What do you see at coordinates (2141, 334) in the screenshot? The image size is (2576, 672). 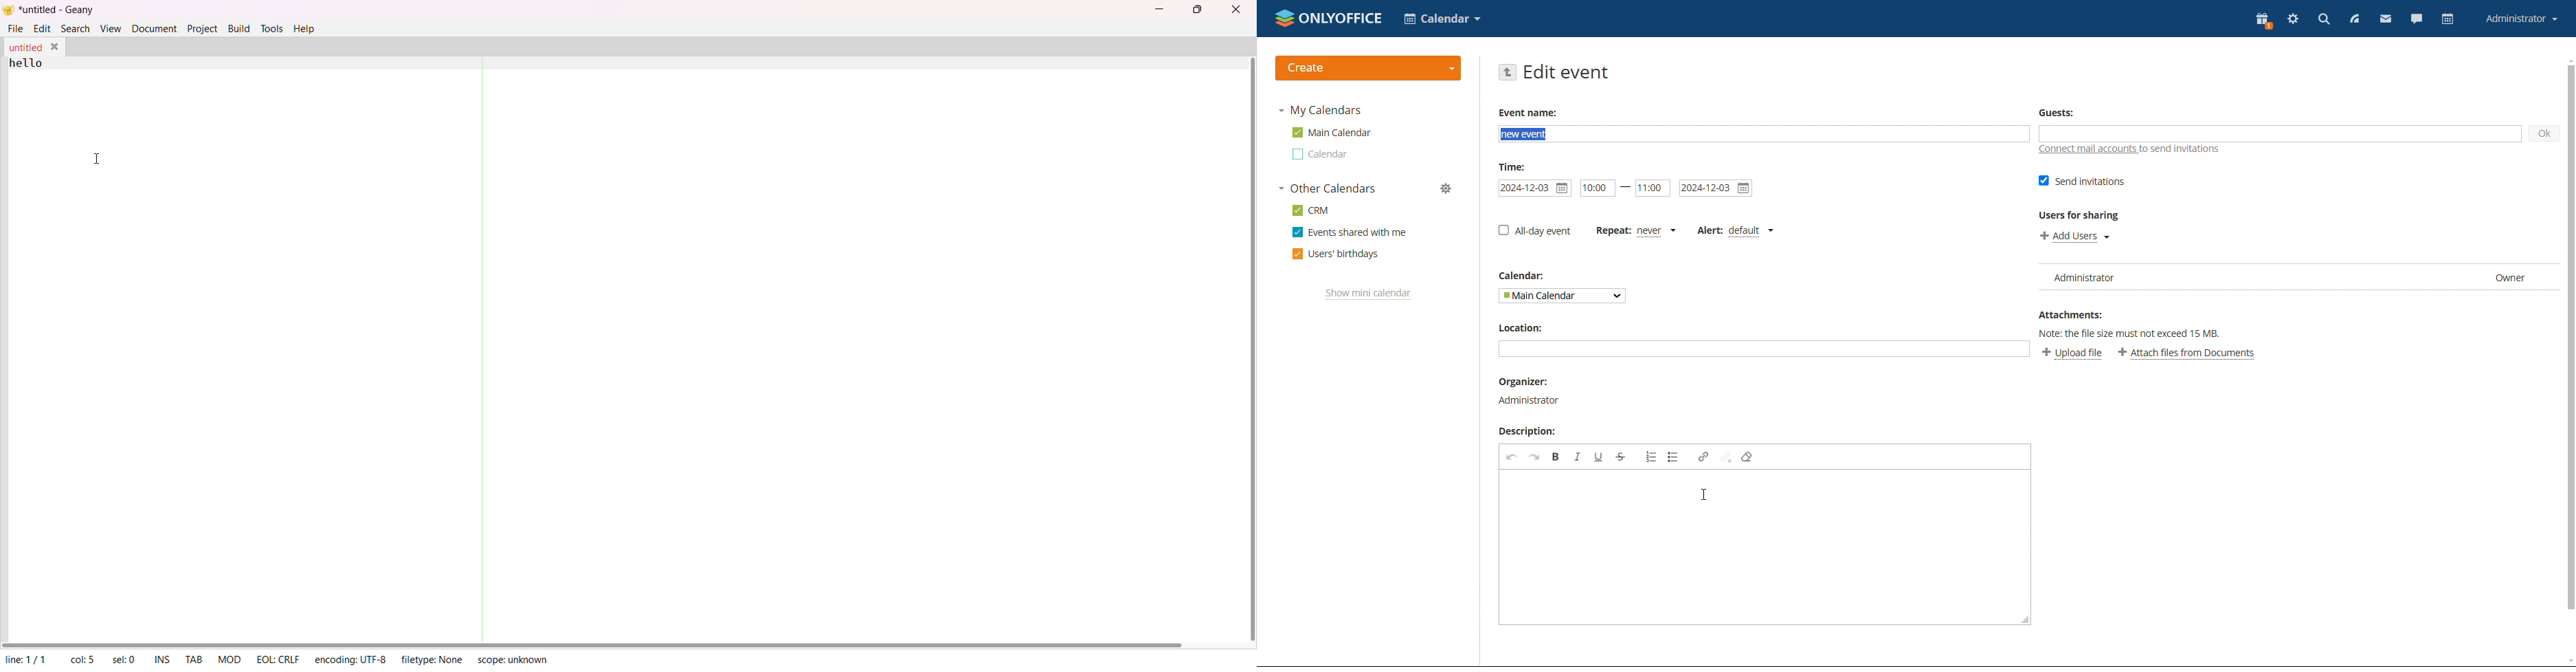 I see `Note: the file size must not exceed 15 MB.` at bounding box center [2141, 334].